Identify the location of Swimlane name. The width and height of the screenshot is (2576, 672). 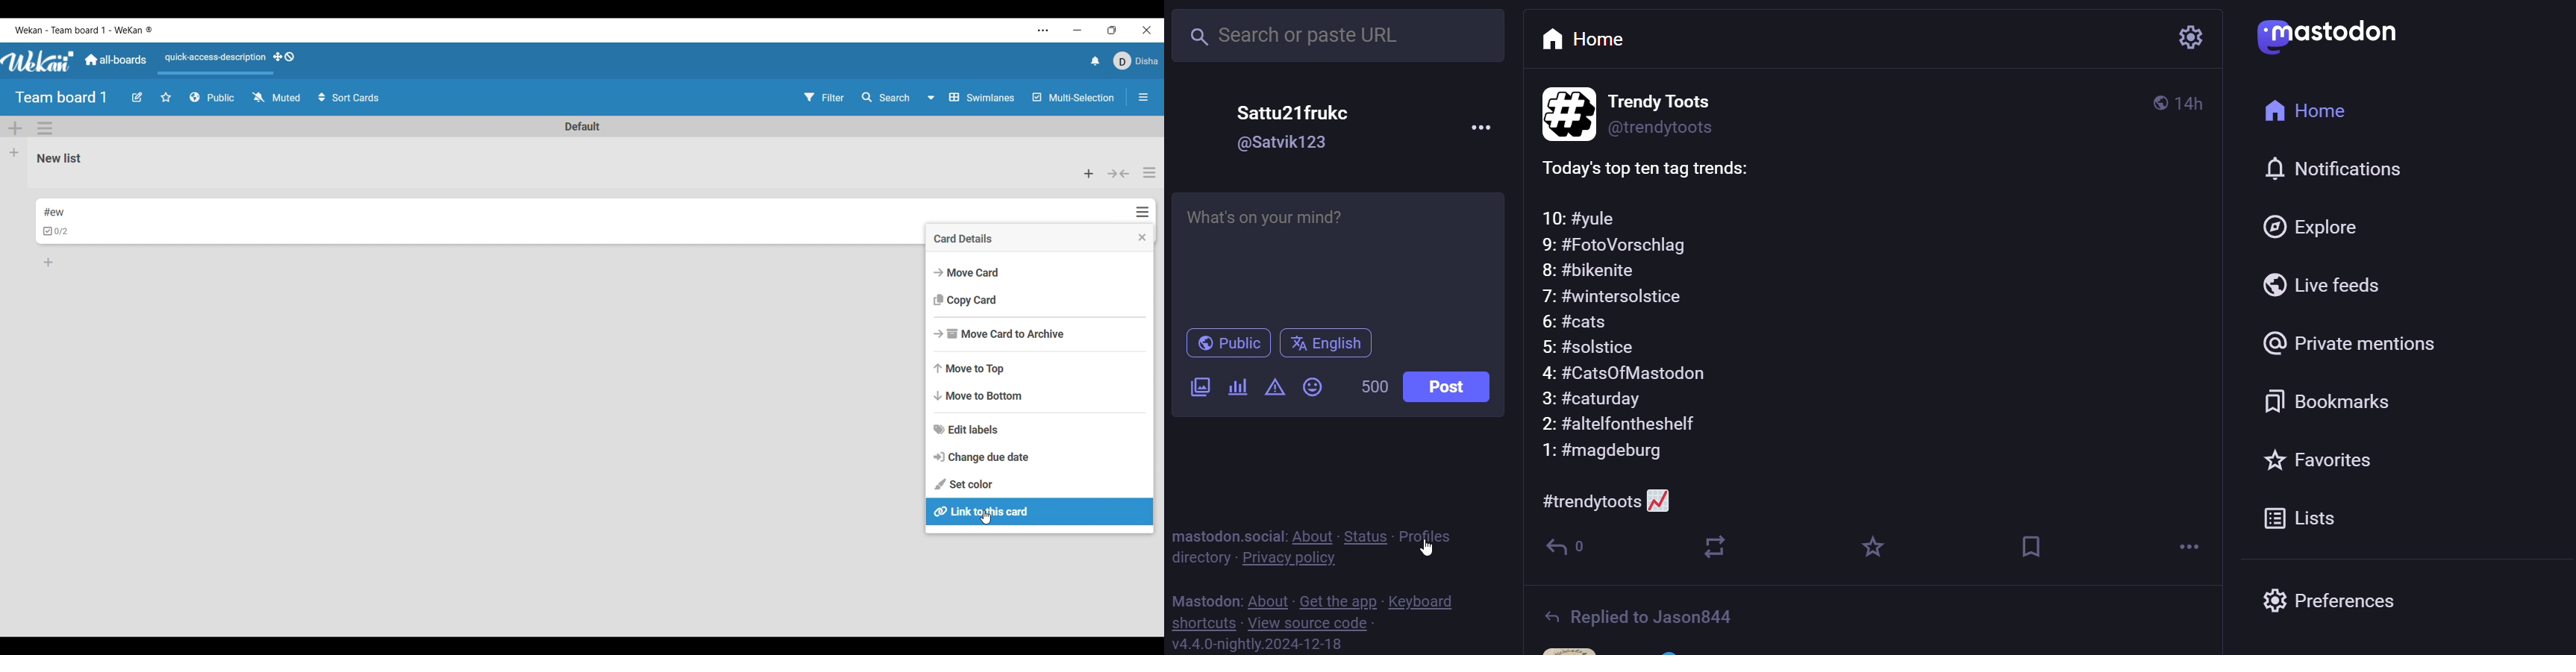
(583, 126).